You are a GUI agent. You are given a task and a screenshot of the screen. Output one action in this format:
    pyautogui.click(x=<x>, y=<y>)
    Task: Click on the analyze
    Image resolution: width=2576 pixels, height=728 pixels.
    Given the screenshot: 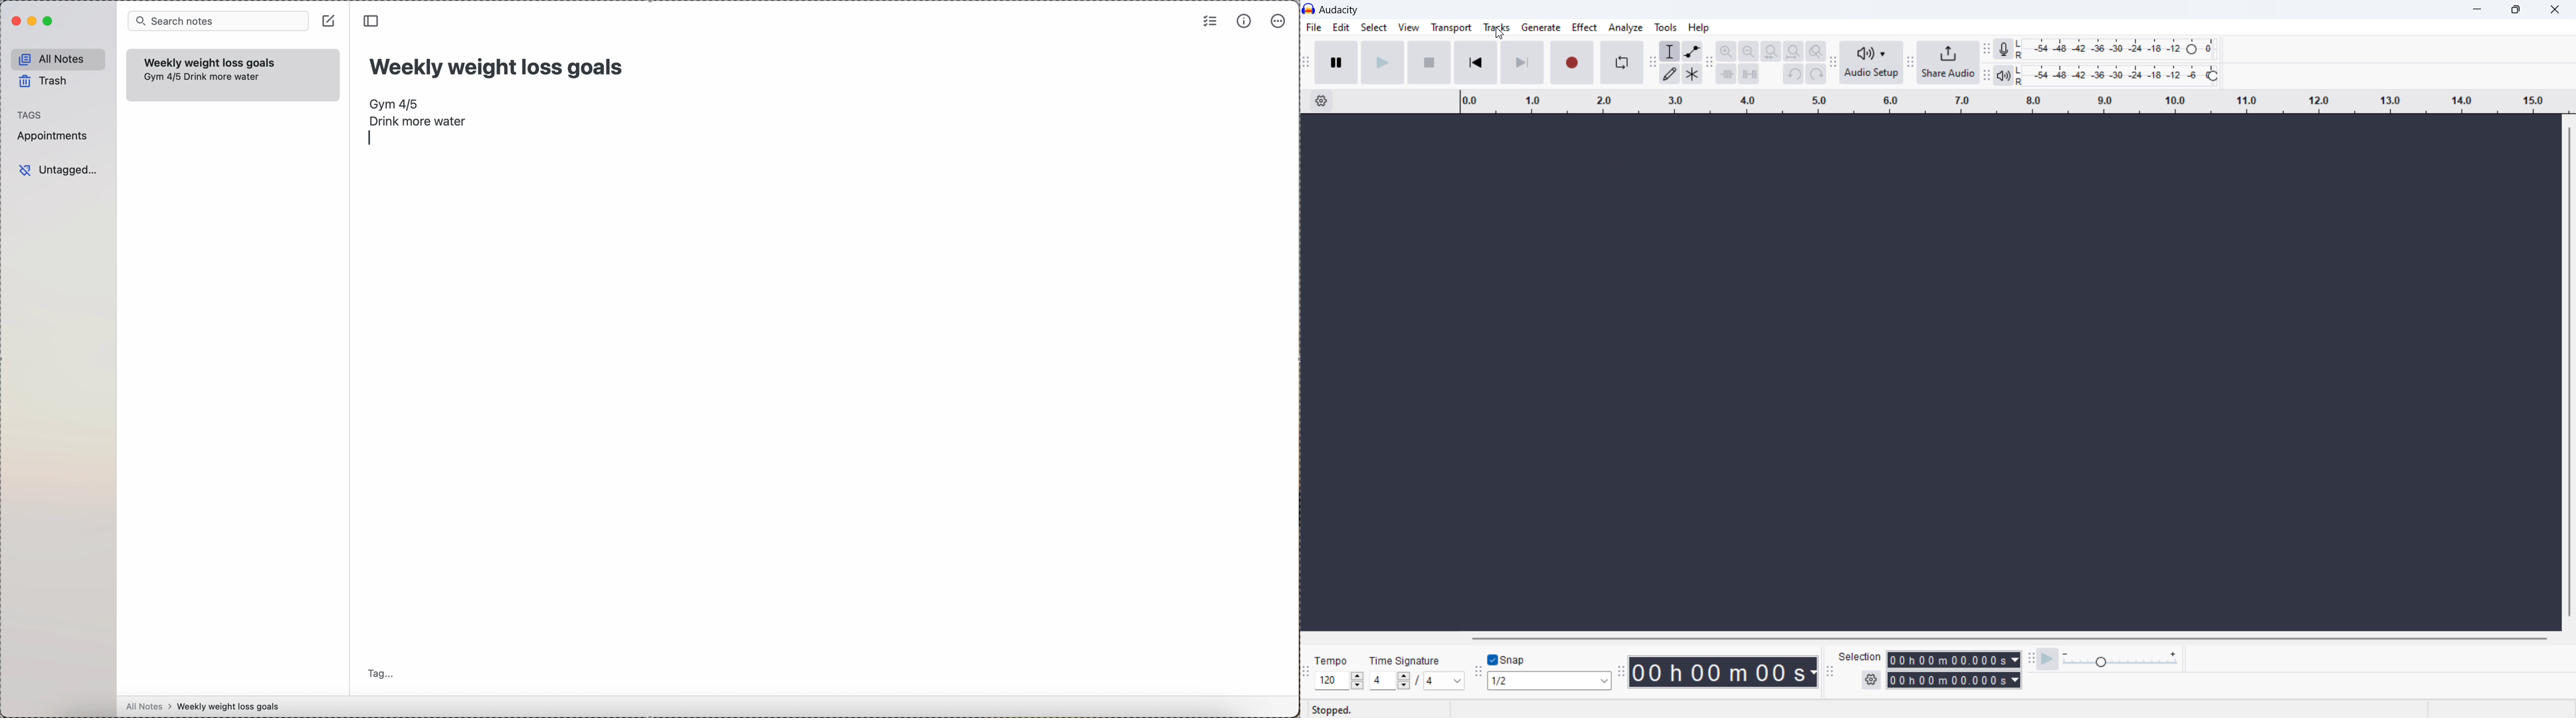 What is the action you would take?
    pyautogui.click(x=1627, y=28)
    